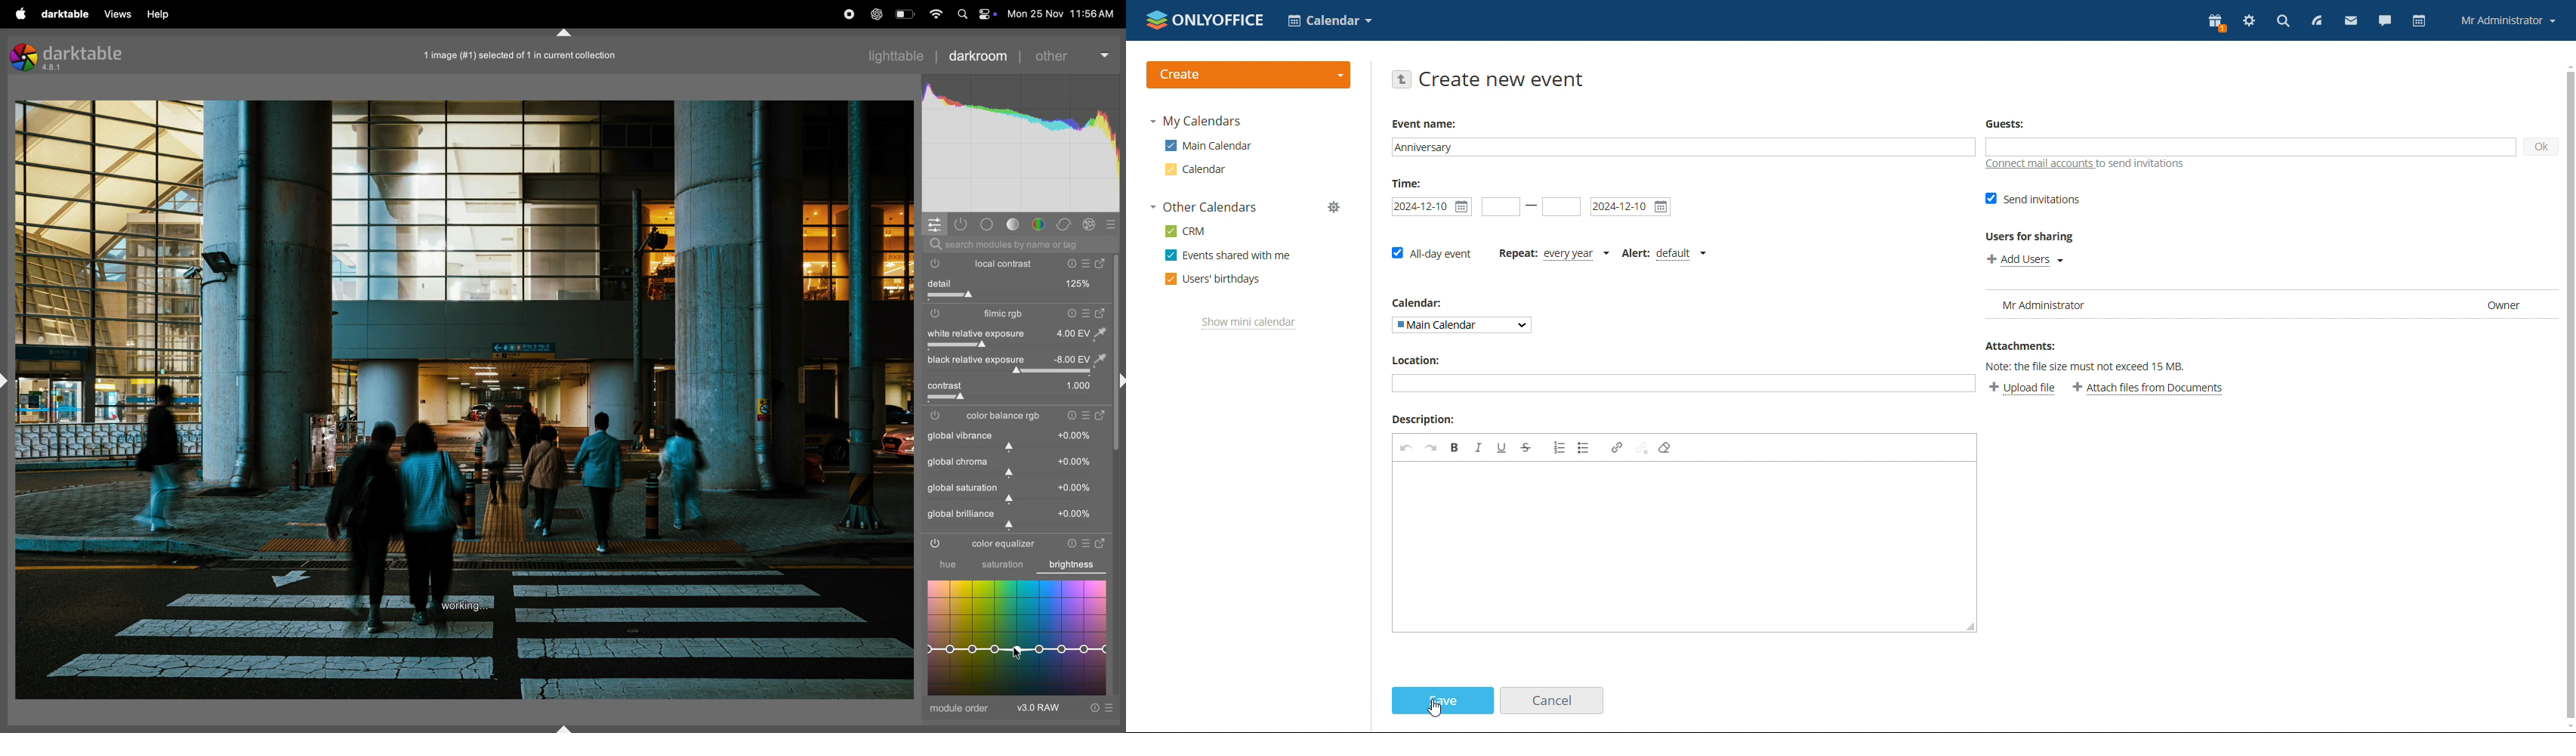  Describe the element at coordinates (1072, 54) in the screenshot. I see `other` at that location.